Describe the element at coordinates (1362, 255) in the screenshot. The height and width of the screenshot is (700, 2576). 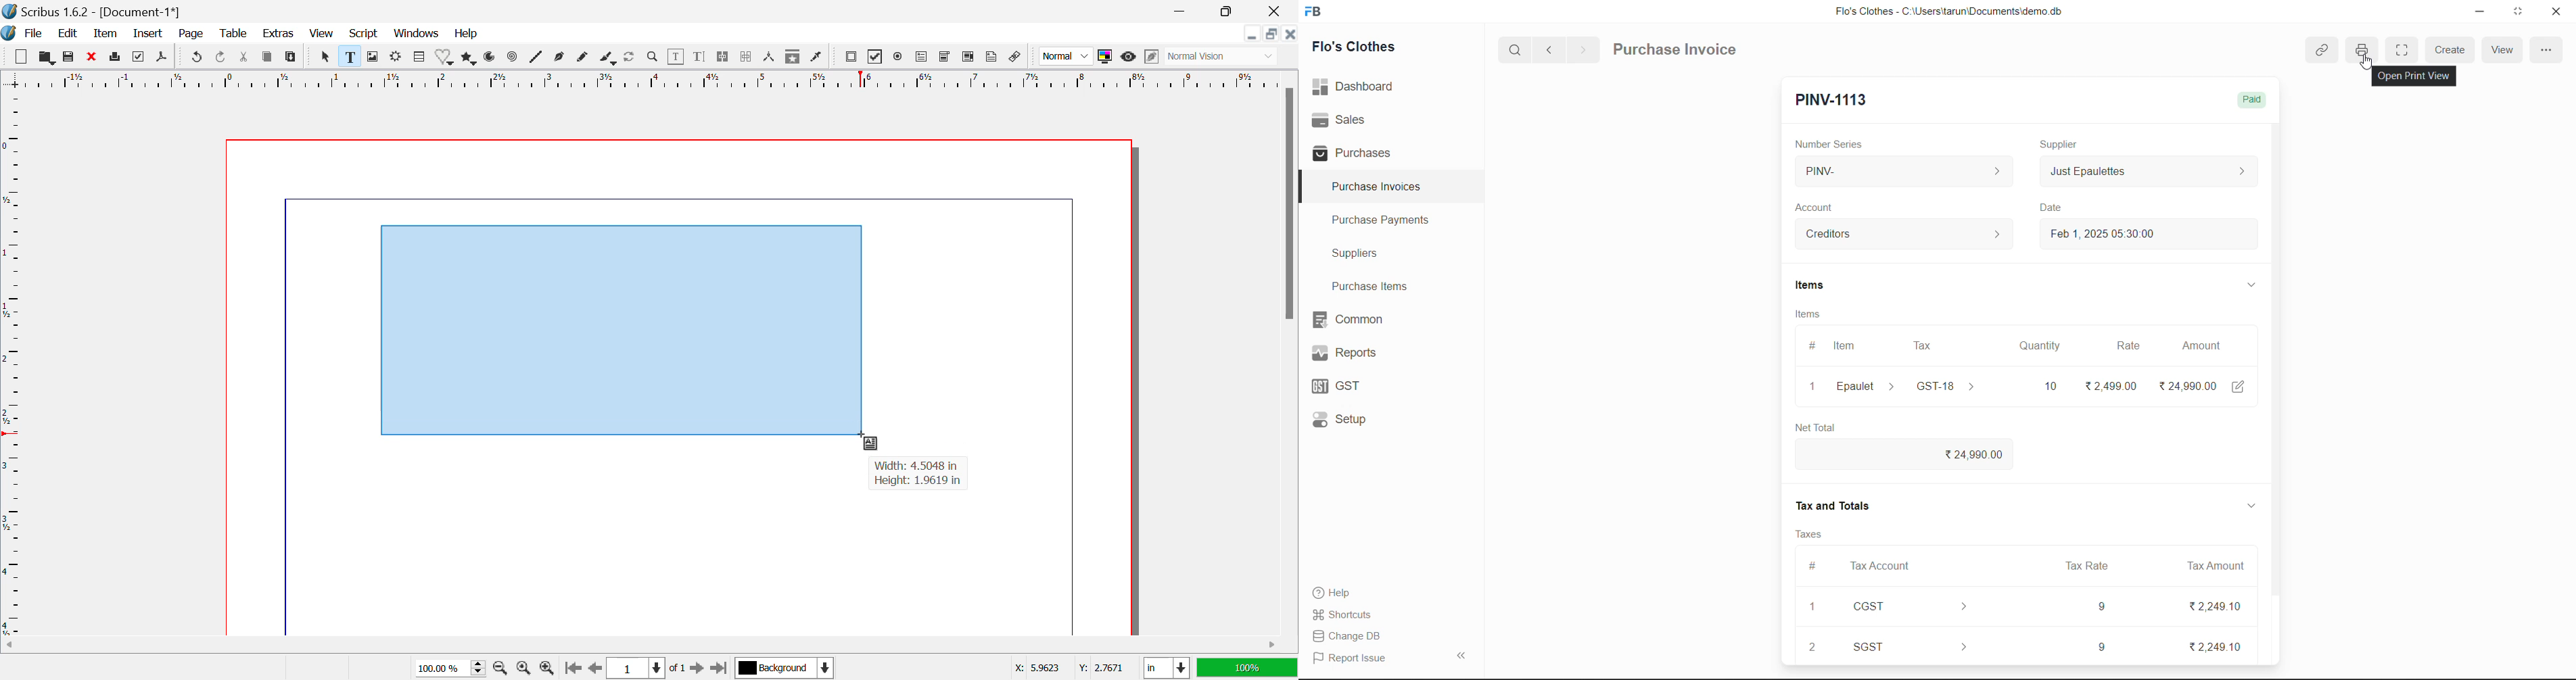
I see `Suppliers` at that location.